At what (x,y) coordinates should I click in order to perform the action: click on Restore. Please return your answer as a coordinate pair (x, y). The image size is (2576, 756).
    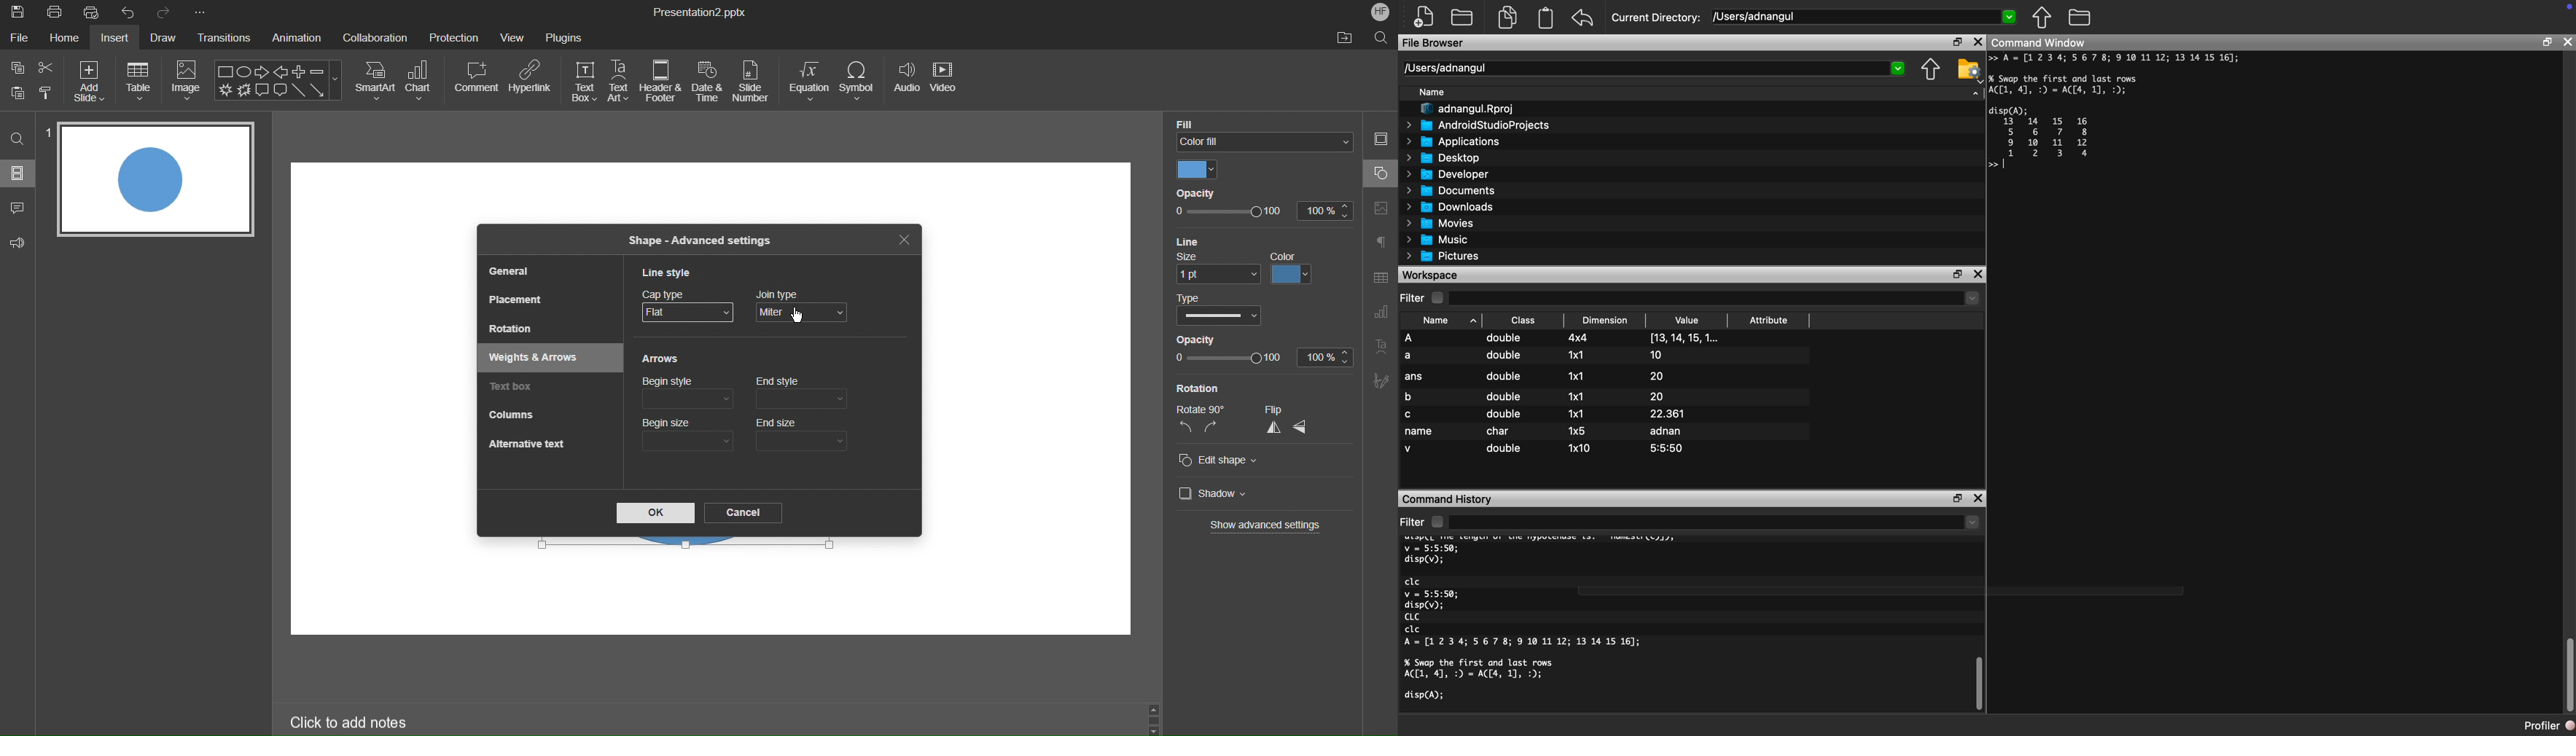
    Looking at the image, I should click on (2547, 42).